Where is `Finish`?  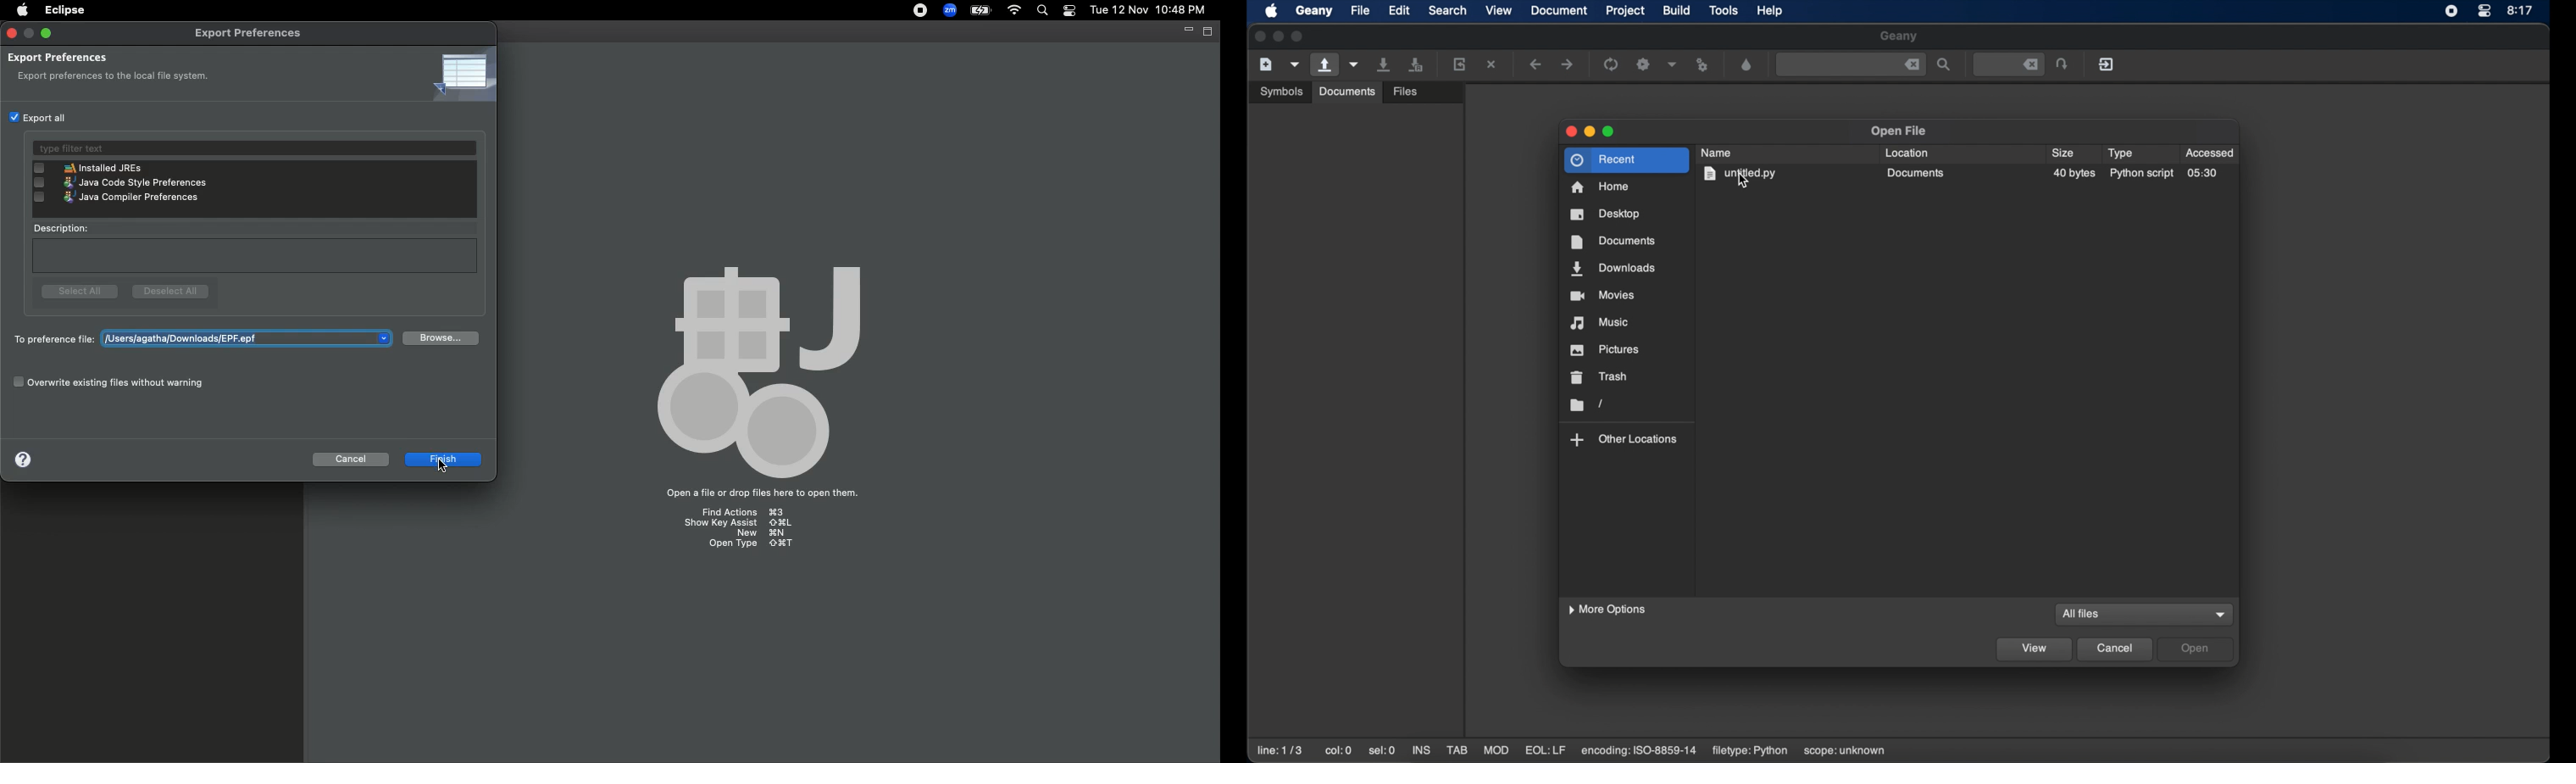
Finish is located at coordinates (443, 460).